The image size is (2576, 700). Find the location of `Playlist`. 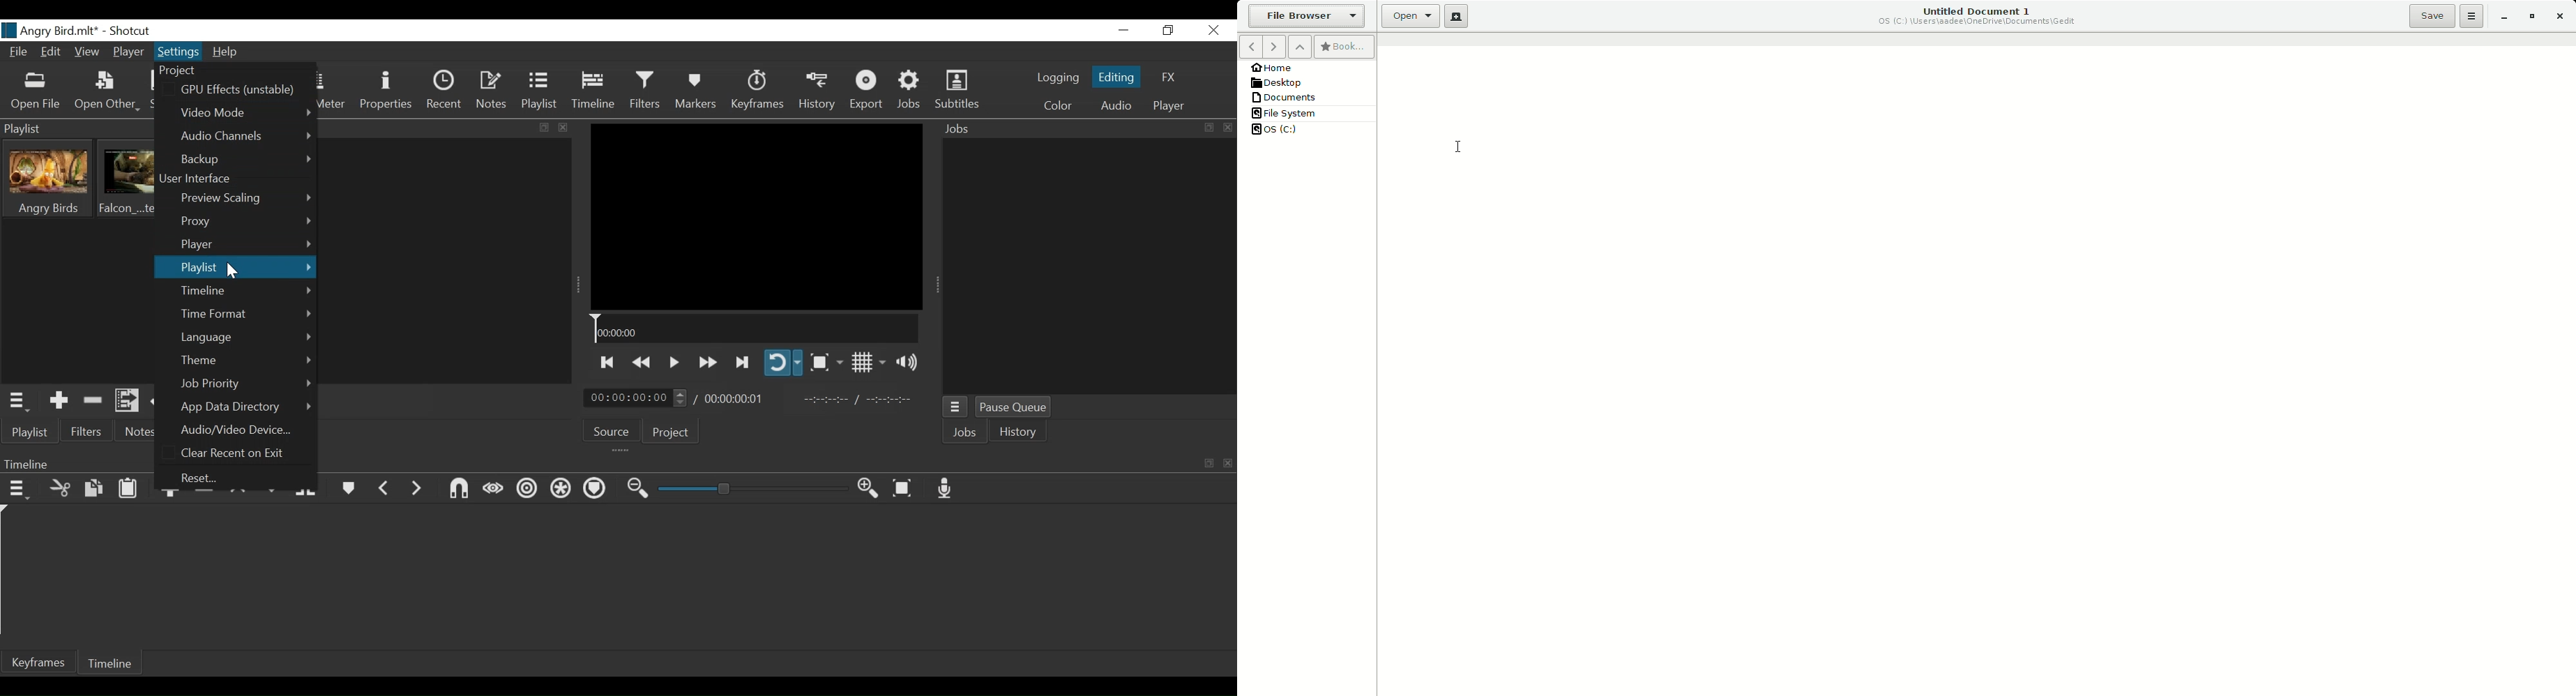

Playlist is located at coordinates (32, 433).